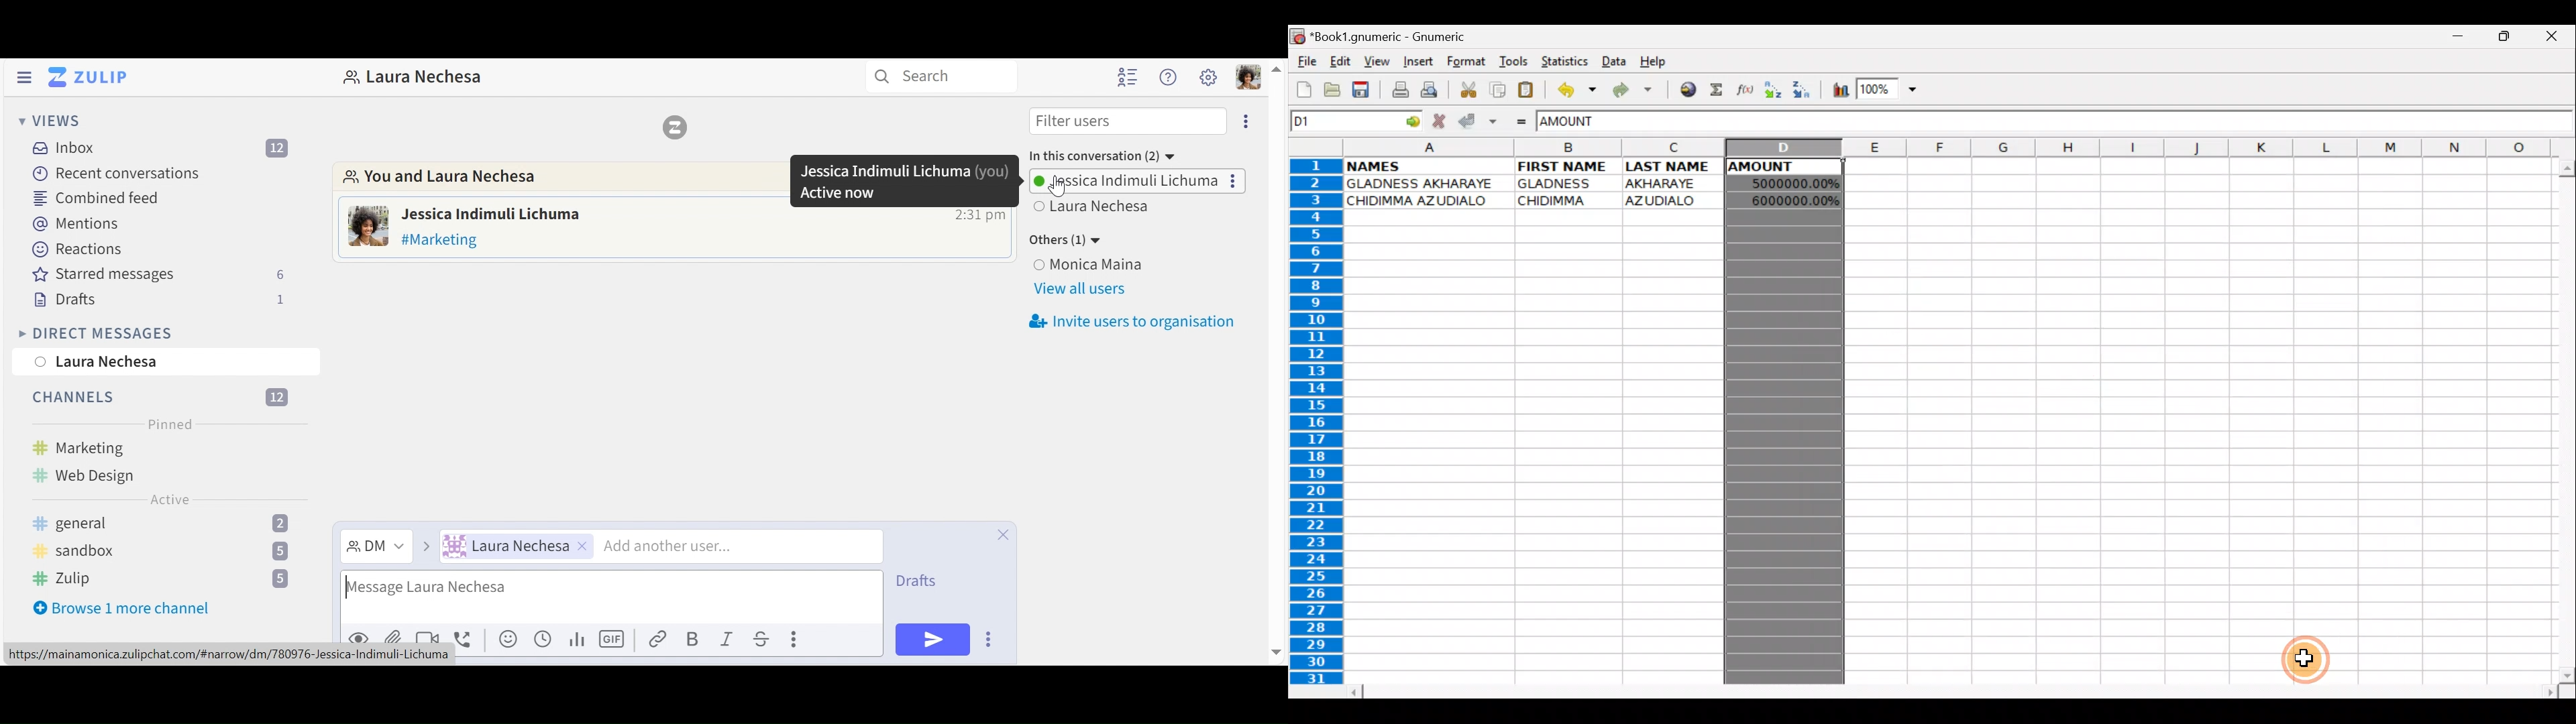  What do you see at coordinates (1127, 121) in the screenshot?
I see `Filter users` at bounding box center [1127, 121].